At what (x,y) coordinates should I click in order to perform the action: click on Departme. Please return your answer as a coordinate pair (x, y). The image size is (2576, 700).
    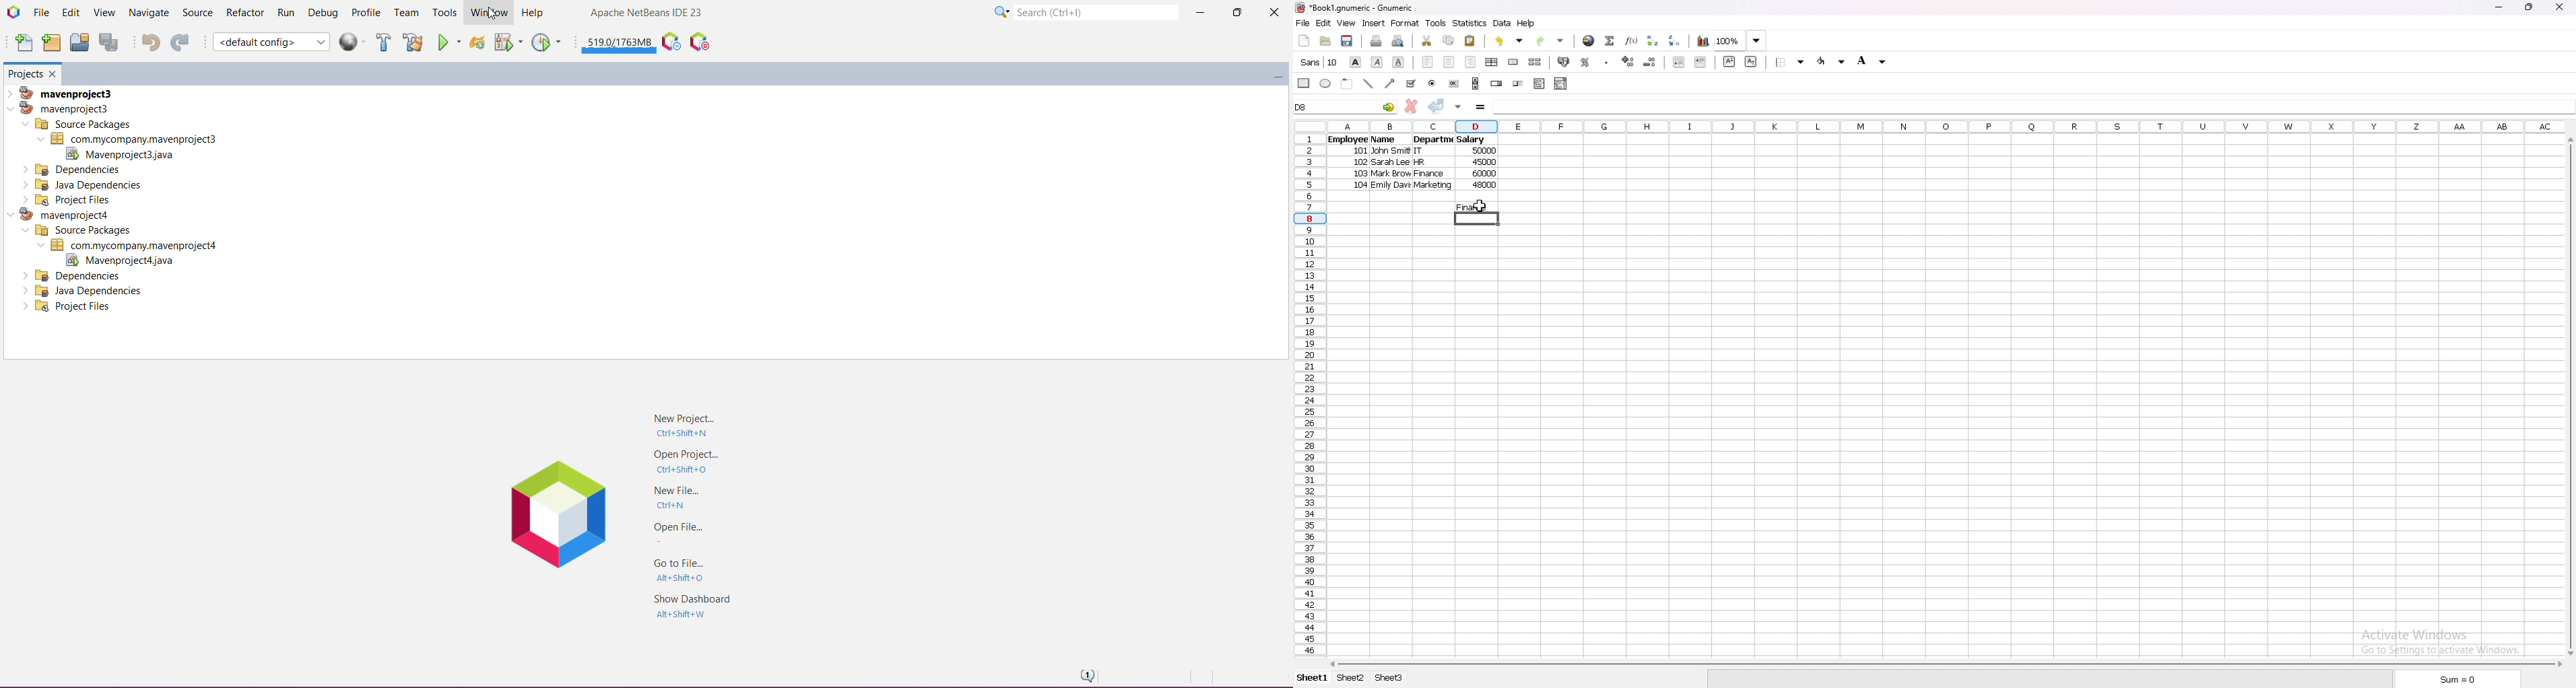
    Looking at the image, I should click on (1433, 140).